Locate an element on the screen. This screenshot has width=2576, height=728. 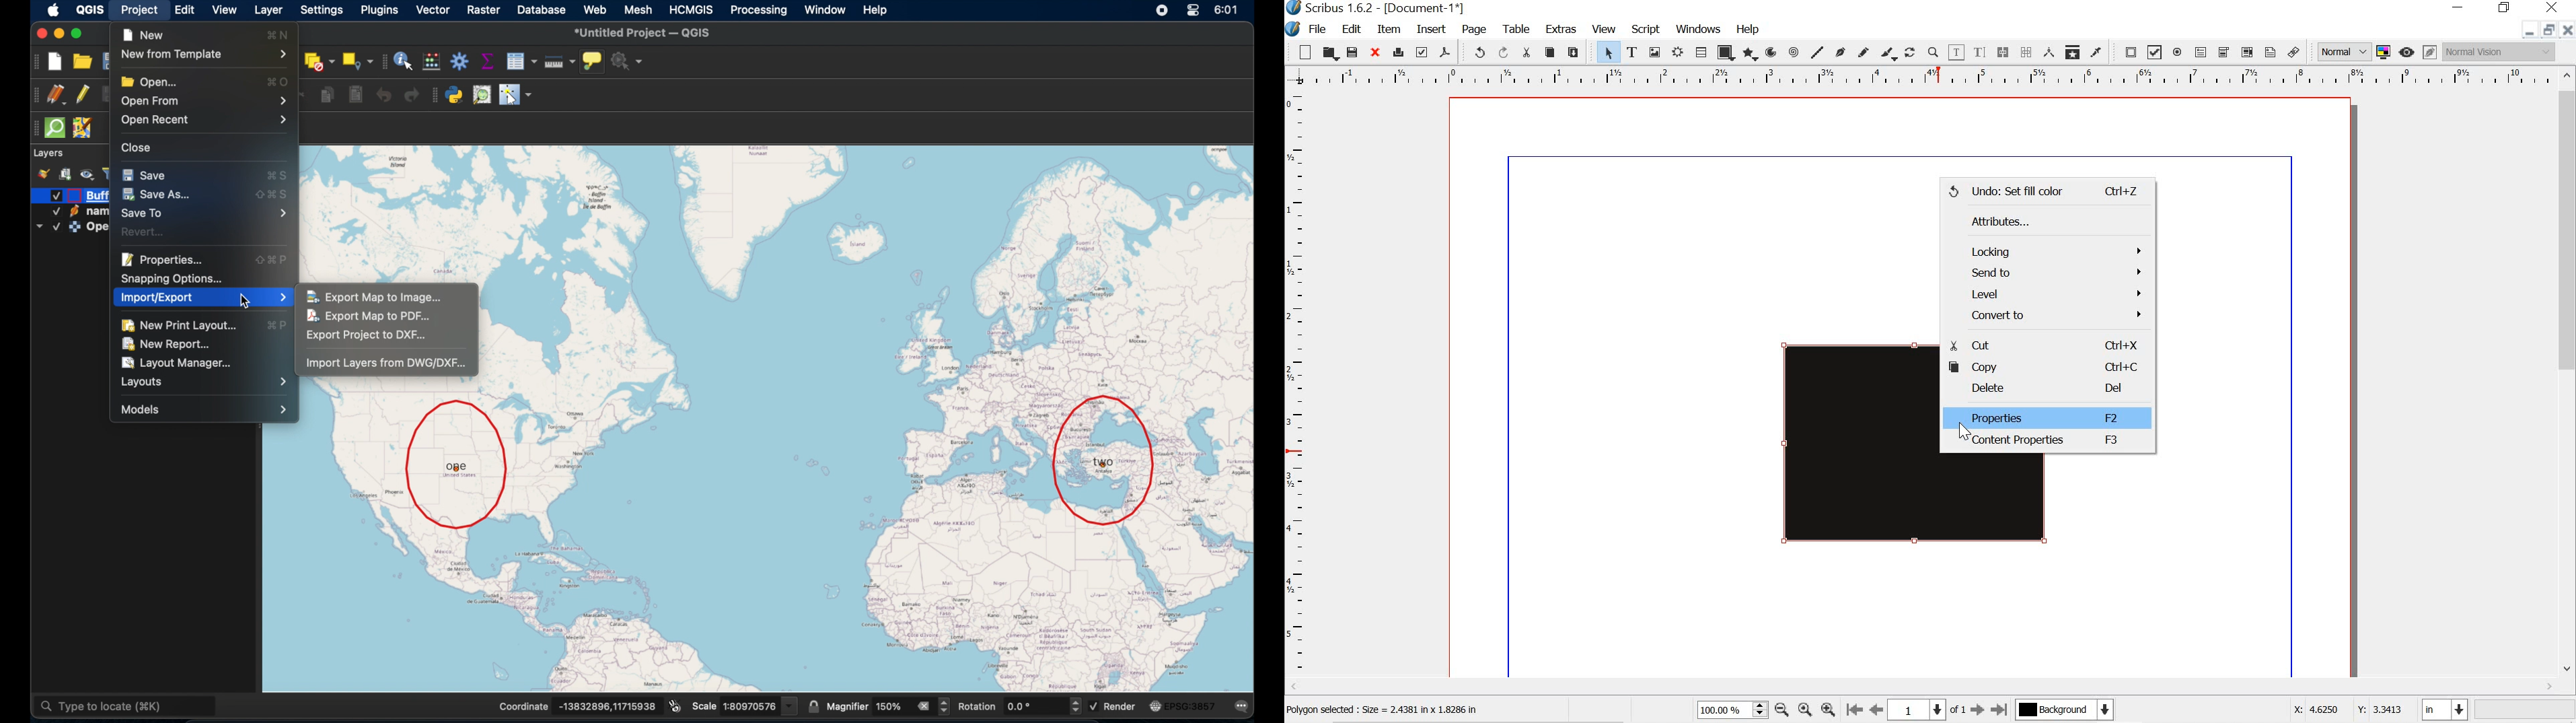
go to first page is located at coordinates (1853, 711).